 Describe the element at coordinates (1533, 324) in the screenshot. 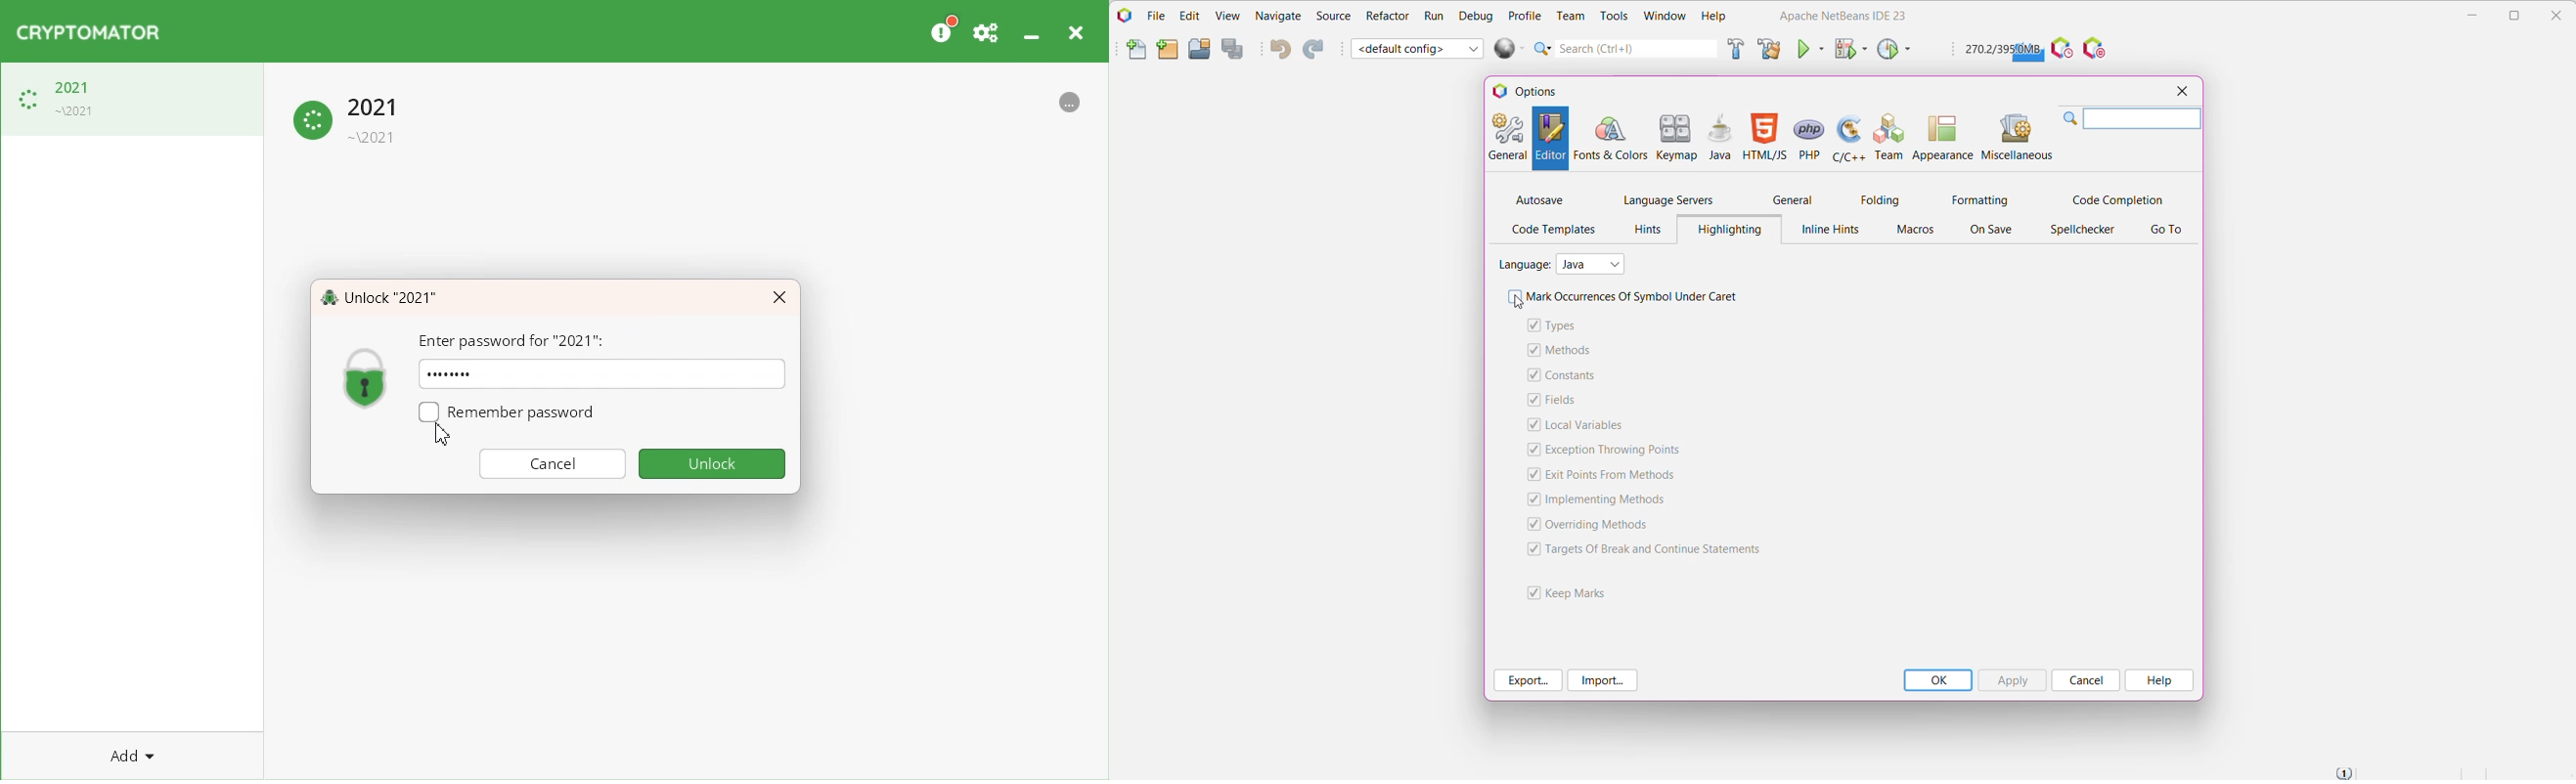

I see `checkbox` at that location.